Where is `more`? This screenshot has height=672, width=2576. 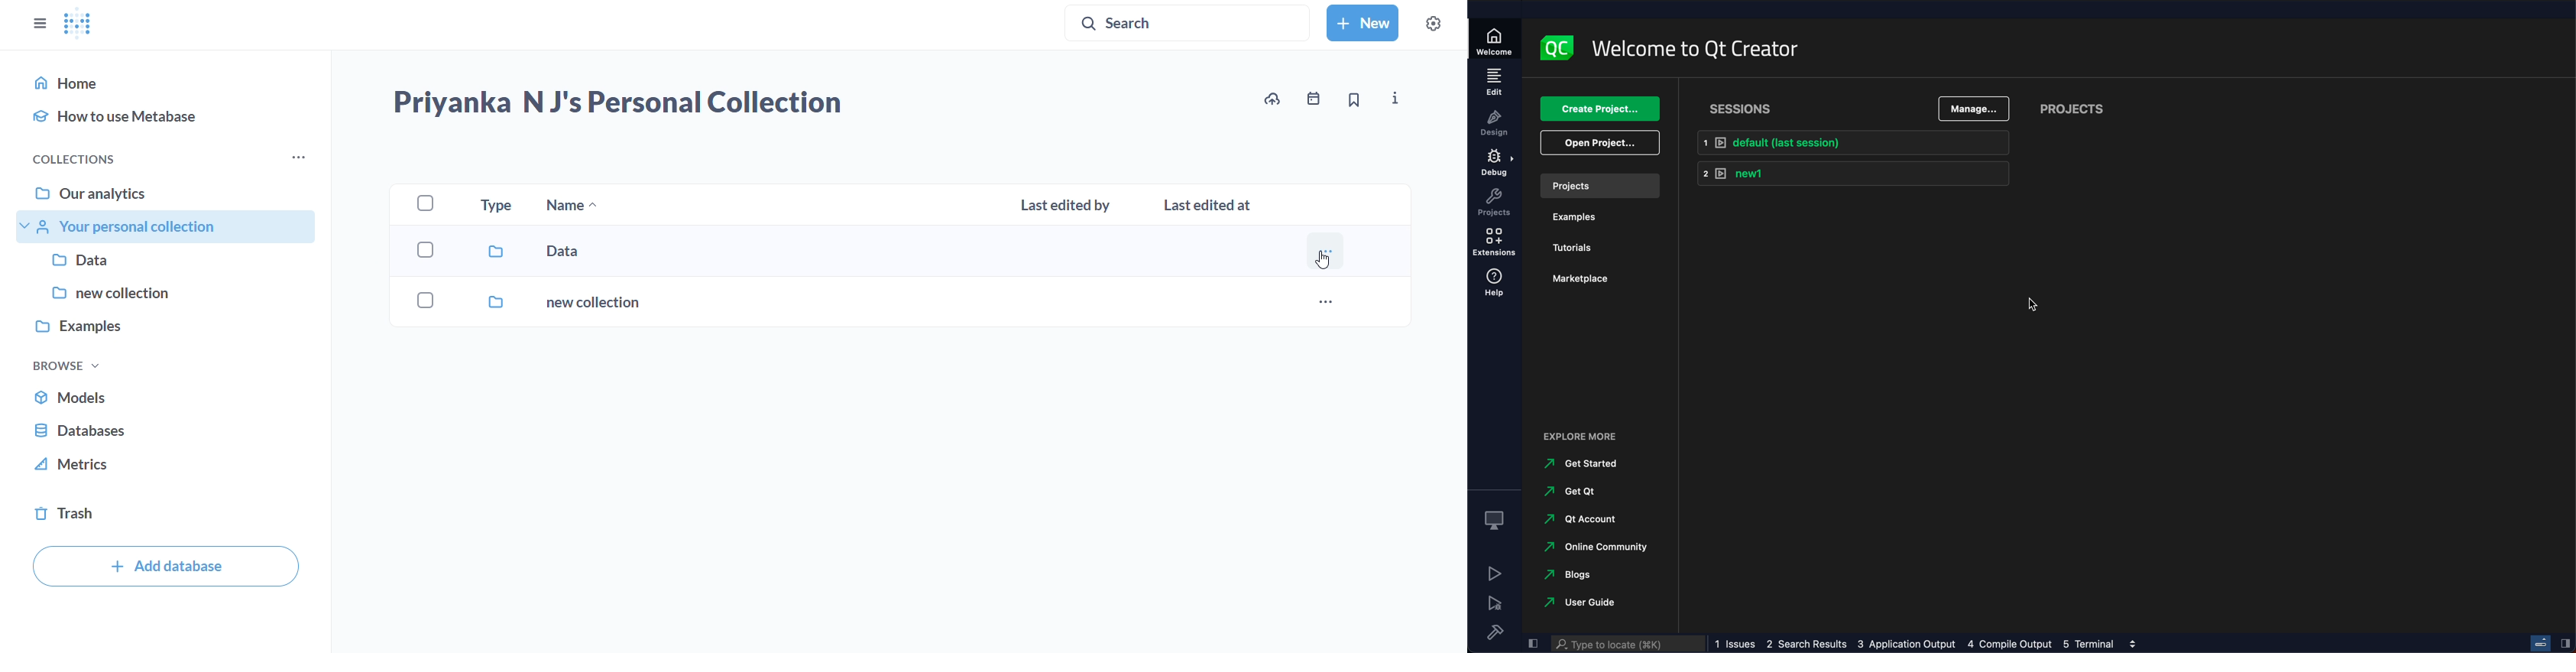 more is located at coordinates (1326, 302).